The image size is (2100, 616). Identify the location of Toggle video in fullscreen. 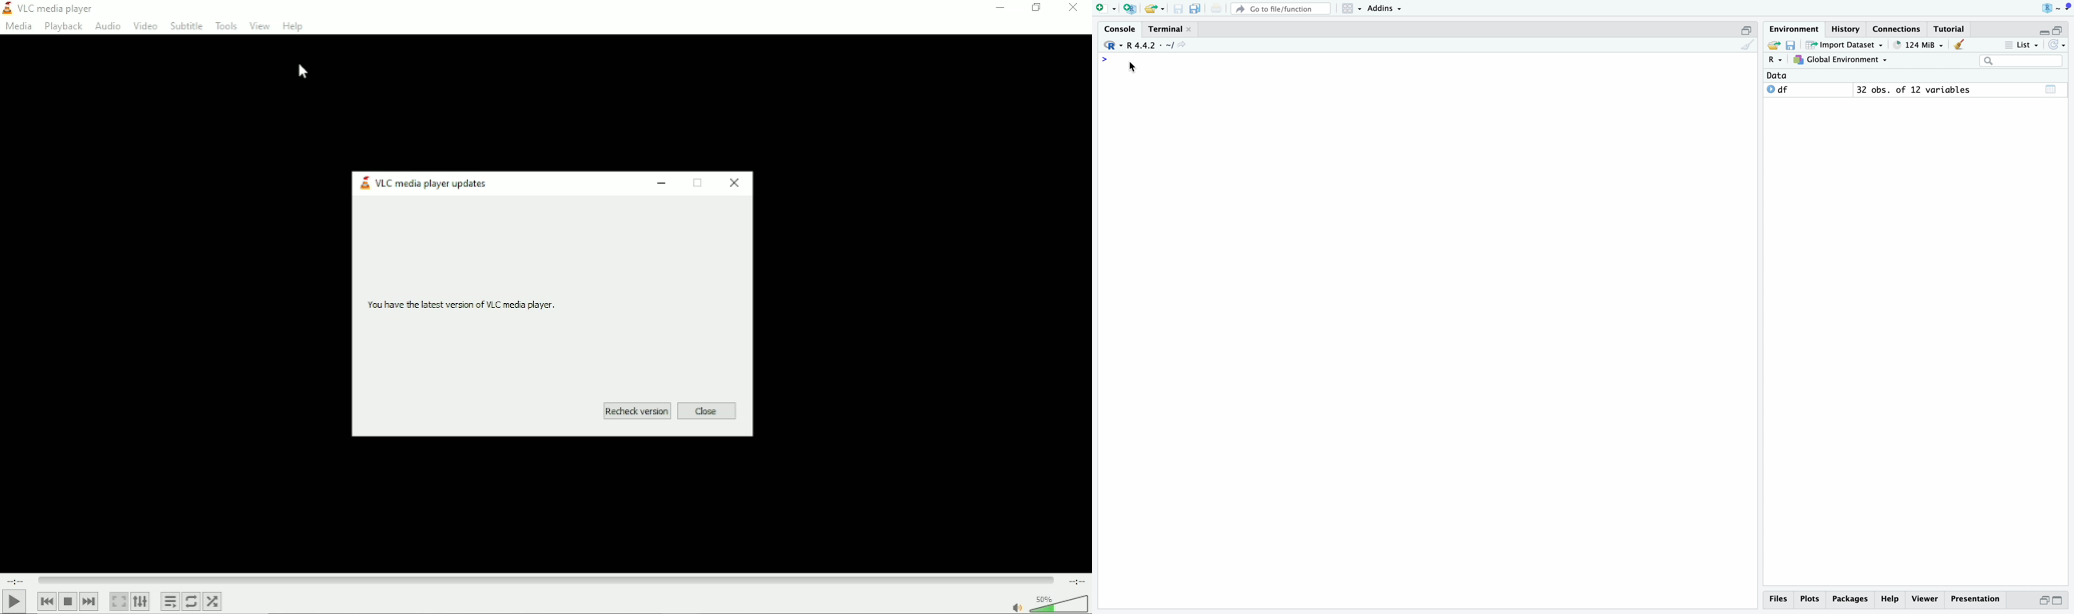
(119, 602).